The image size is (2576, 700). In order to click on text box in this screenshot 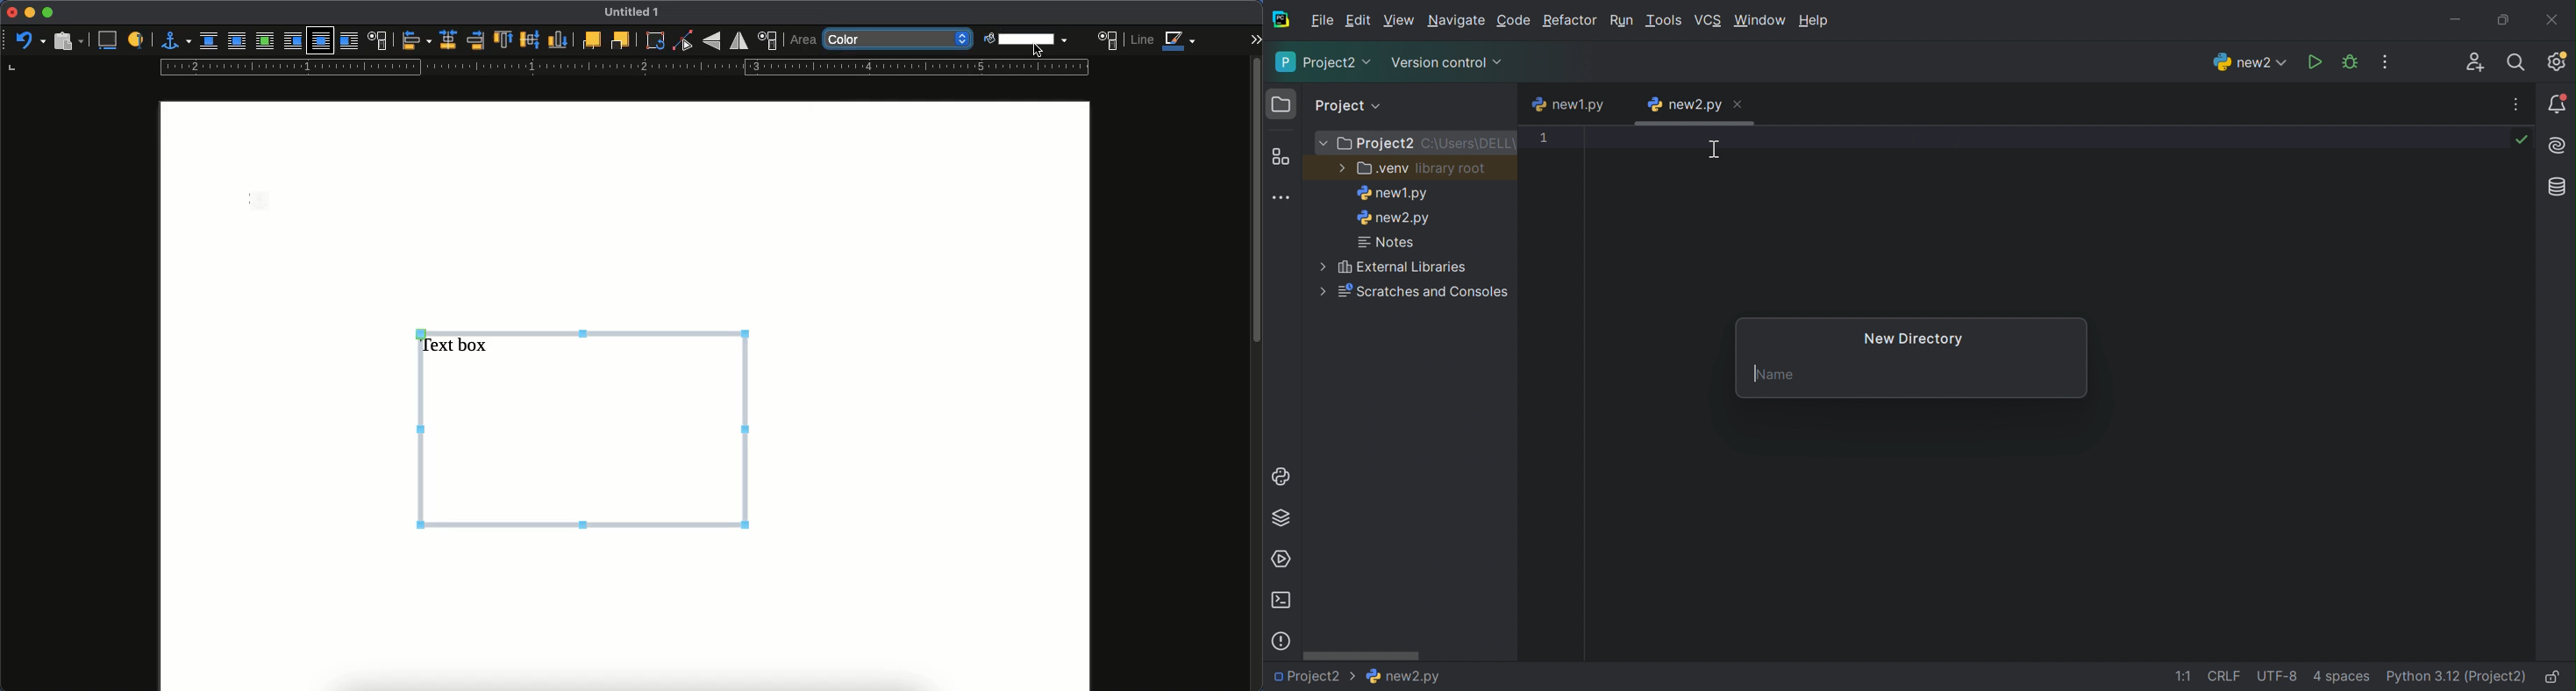, I will do `click(585, 426)`.